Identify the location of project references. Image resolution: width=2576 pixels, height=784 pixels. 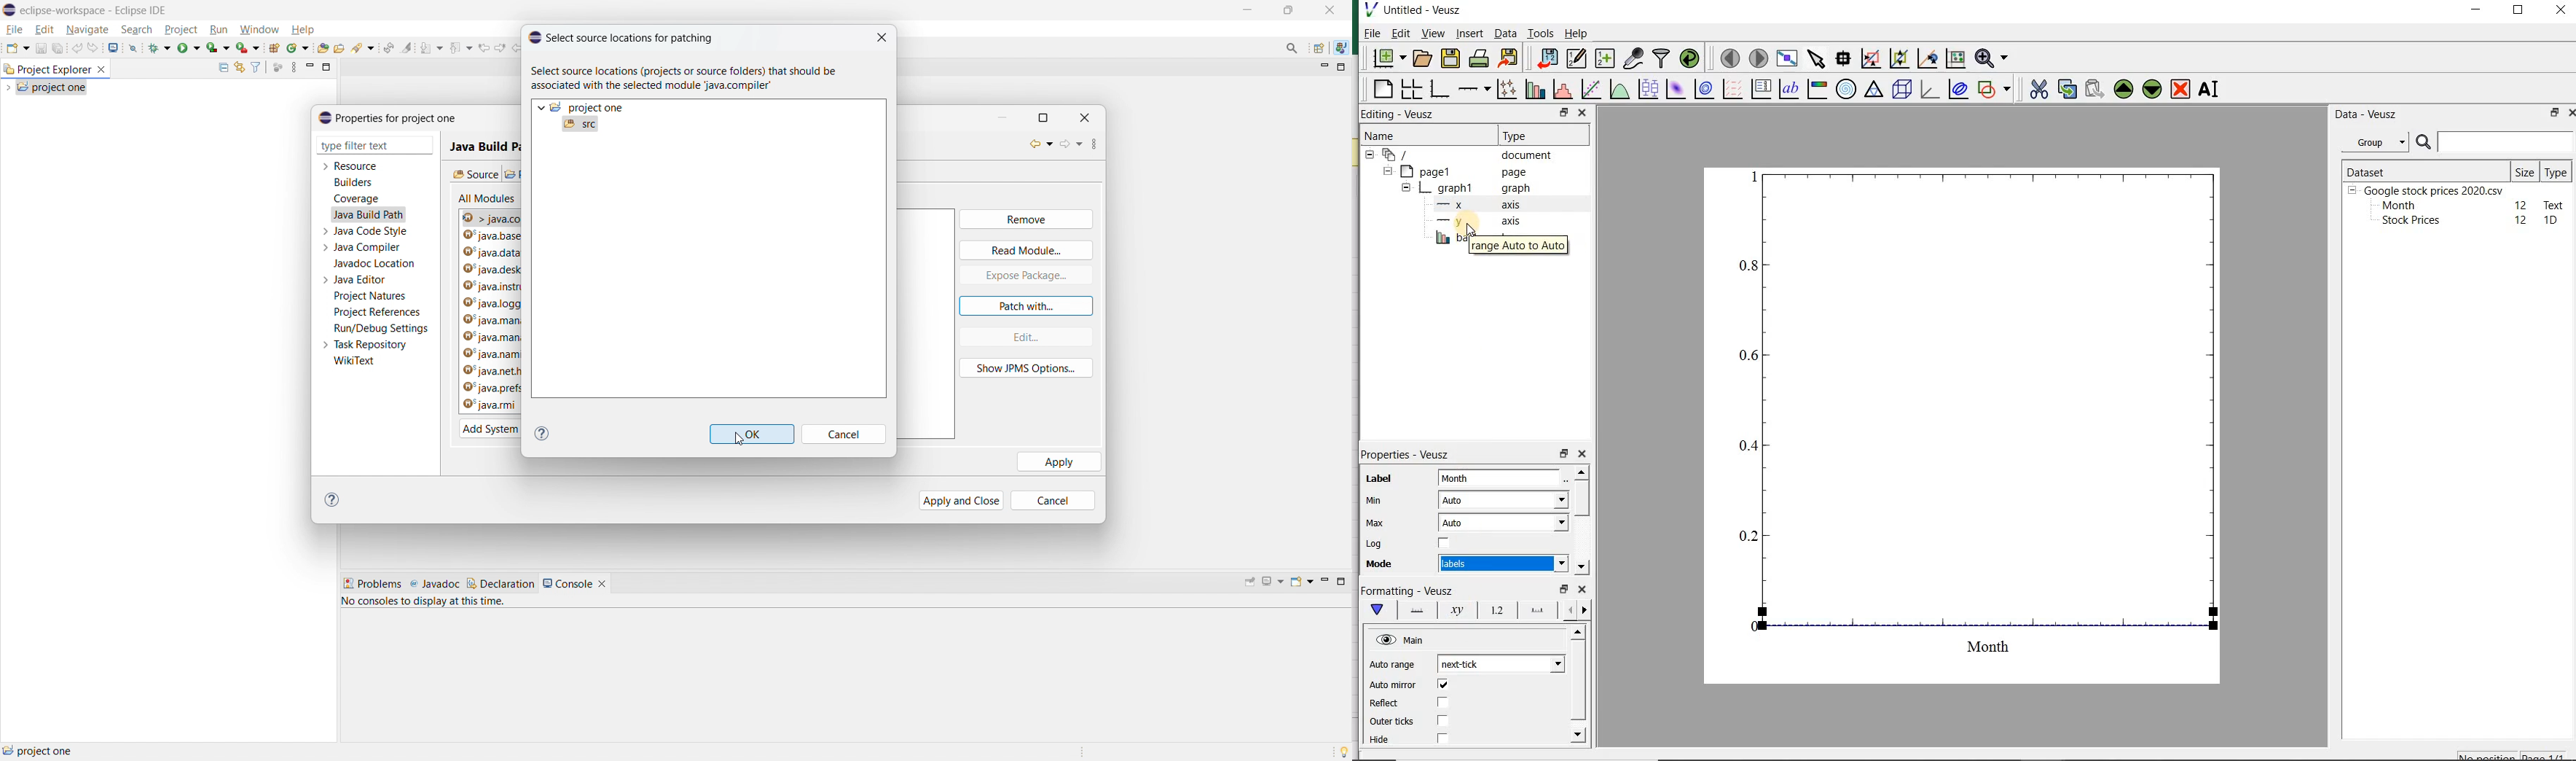
(377, 311).